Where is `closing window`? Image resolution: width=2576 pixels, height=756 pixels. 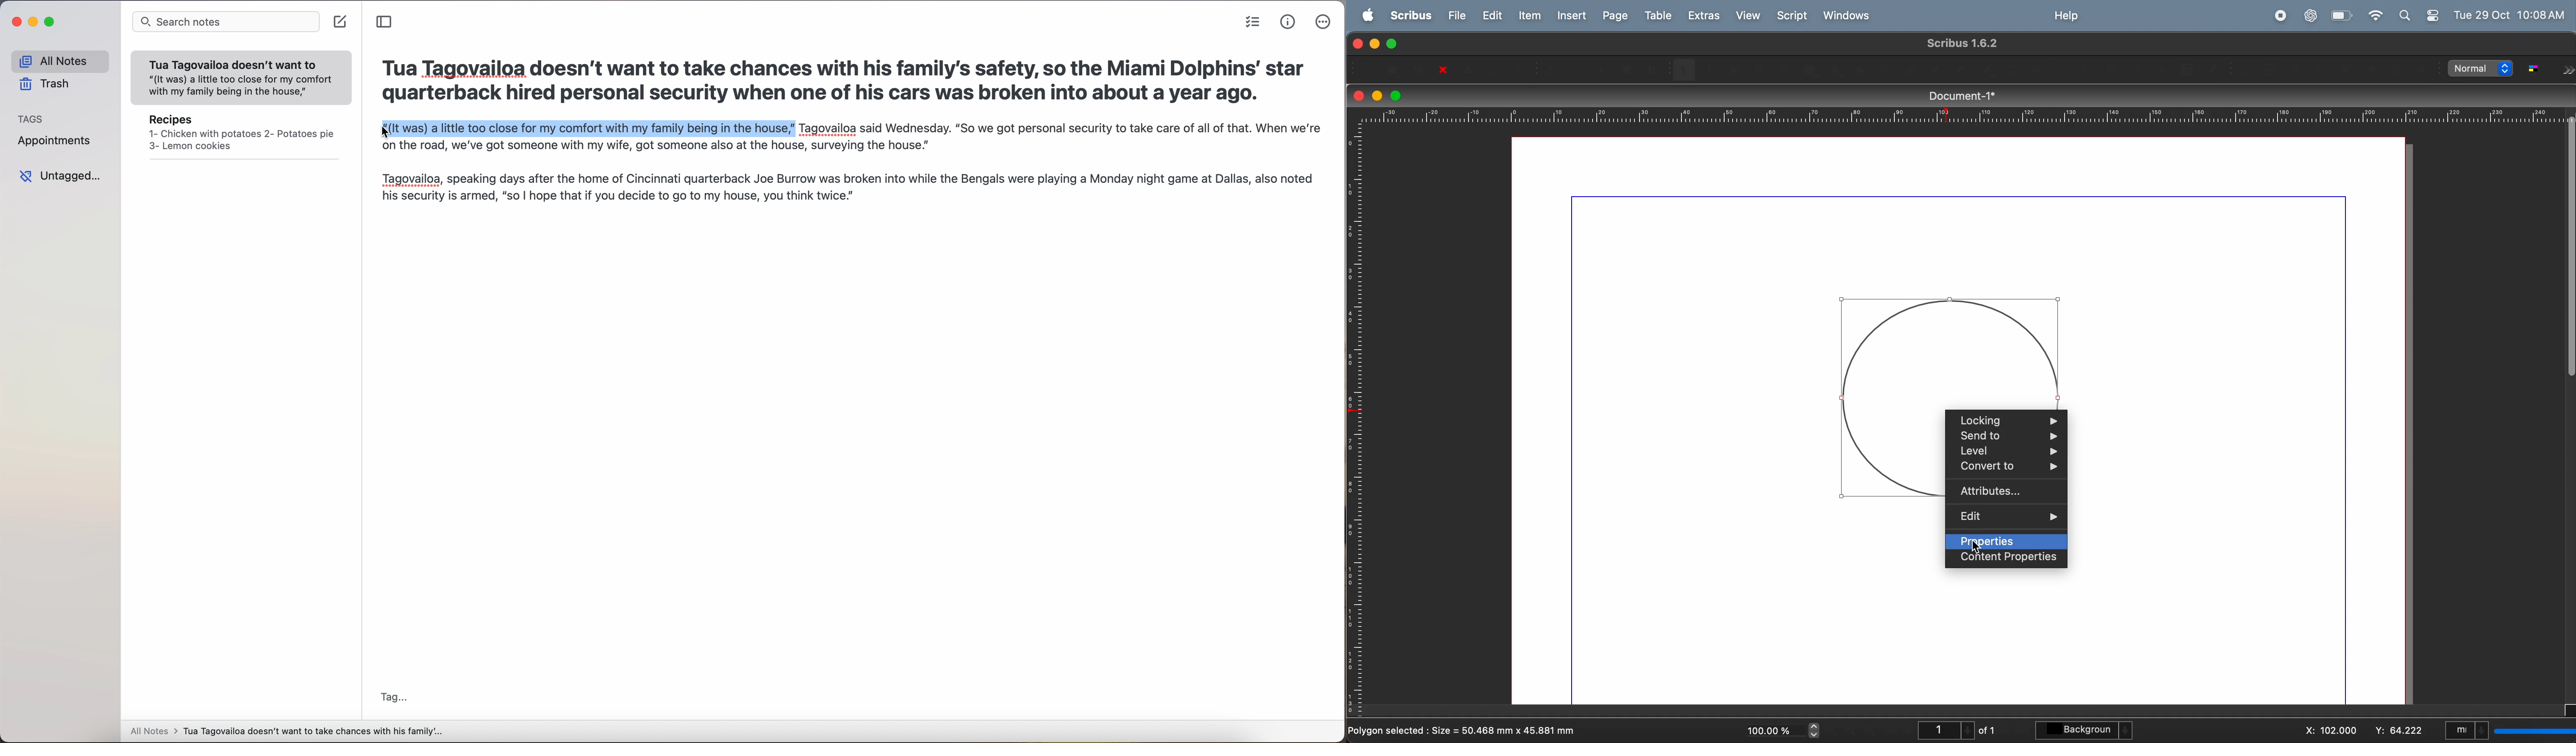
closing window is located at coordinates (1359, 95).